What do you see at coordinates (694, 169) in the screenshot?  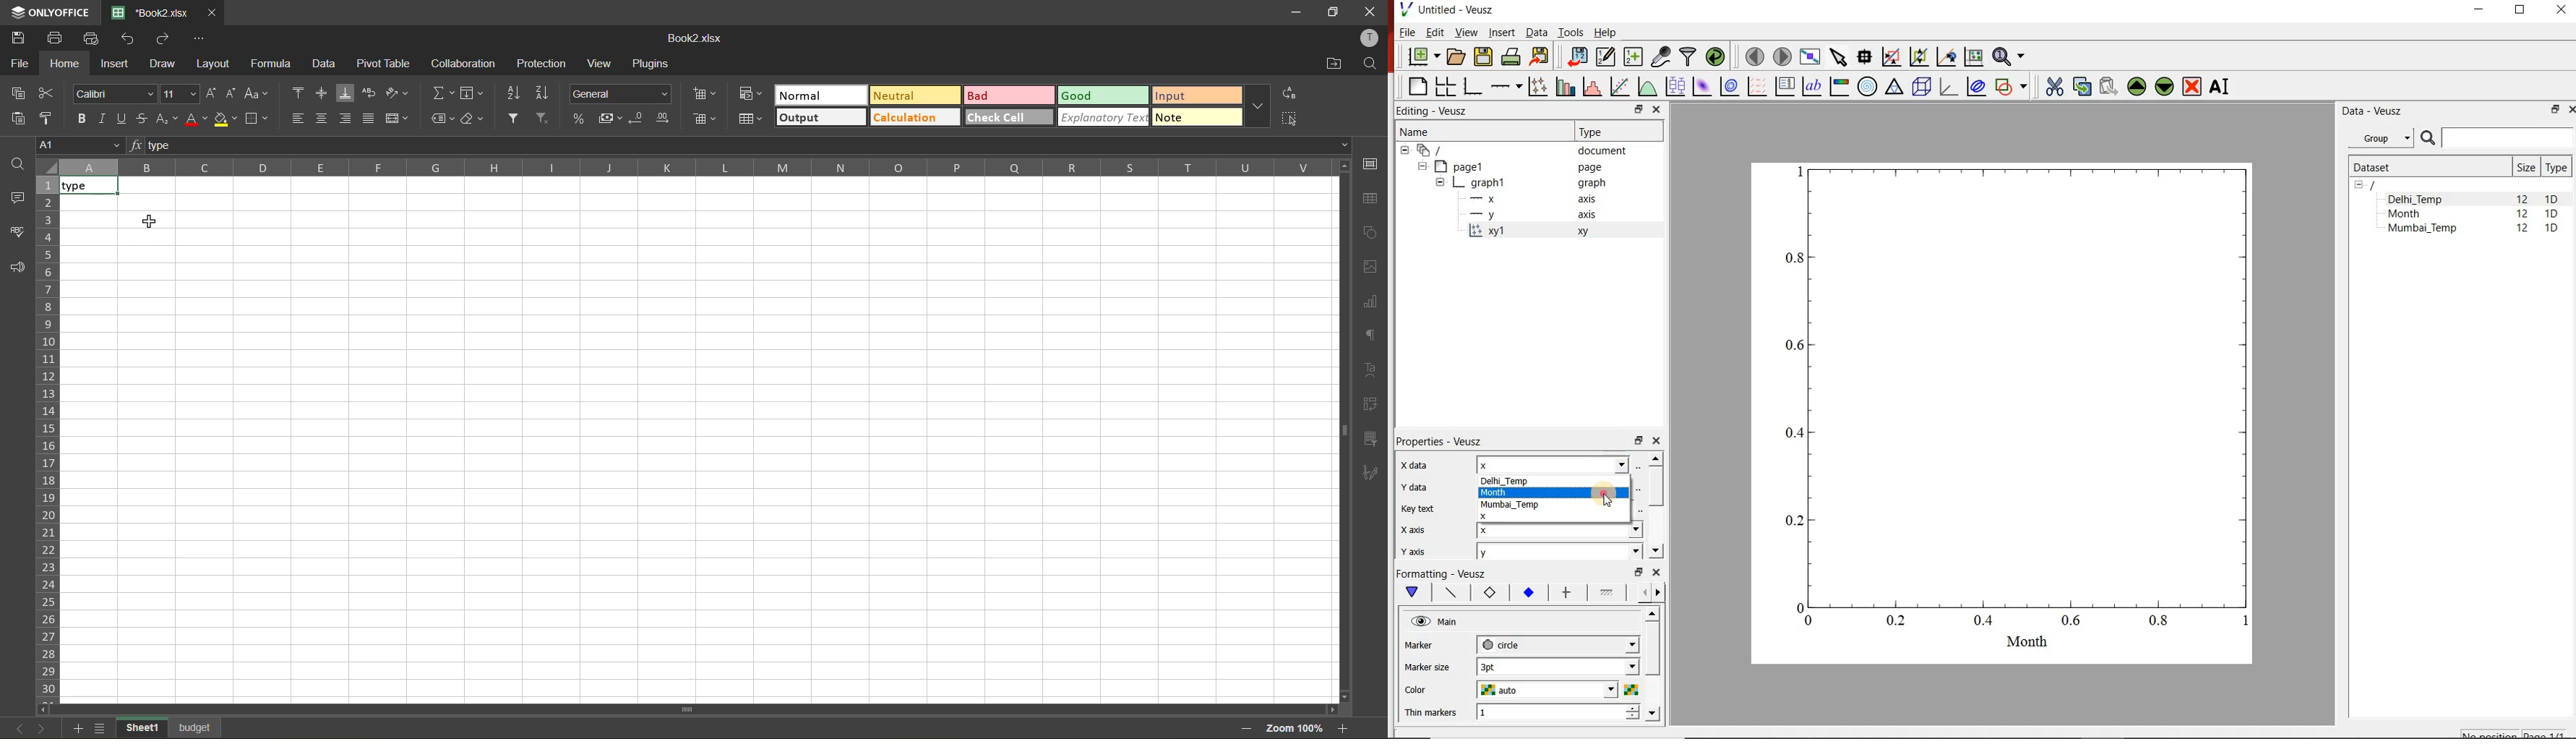 I see `column names` at bounding box center [694, 169].